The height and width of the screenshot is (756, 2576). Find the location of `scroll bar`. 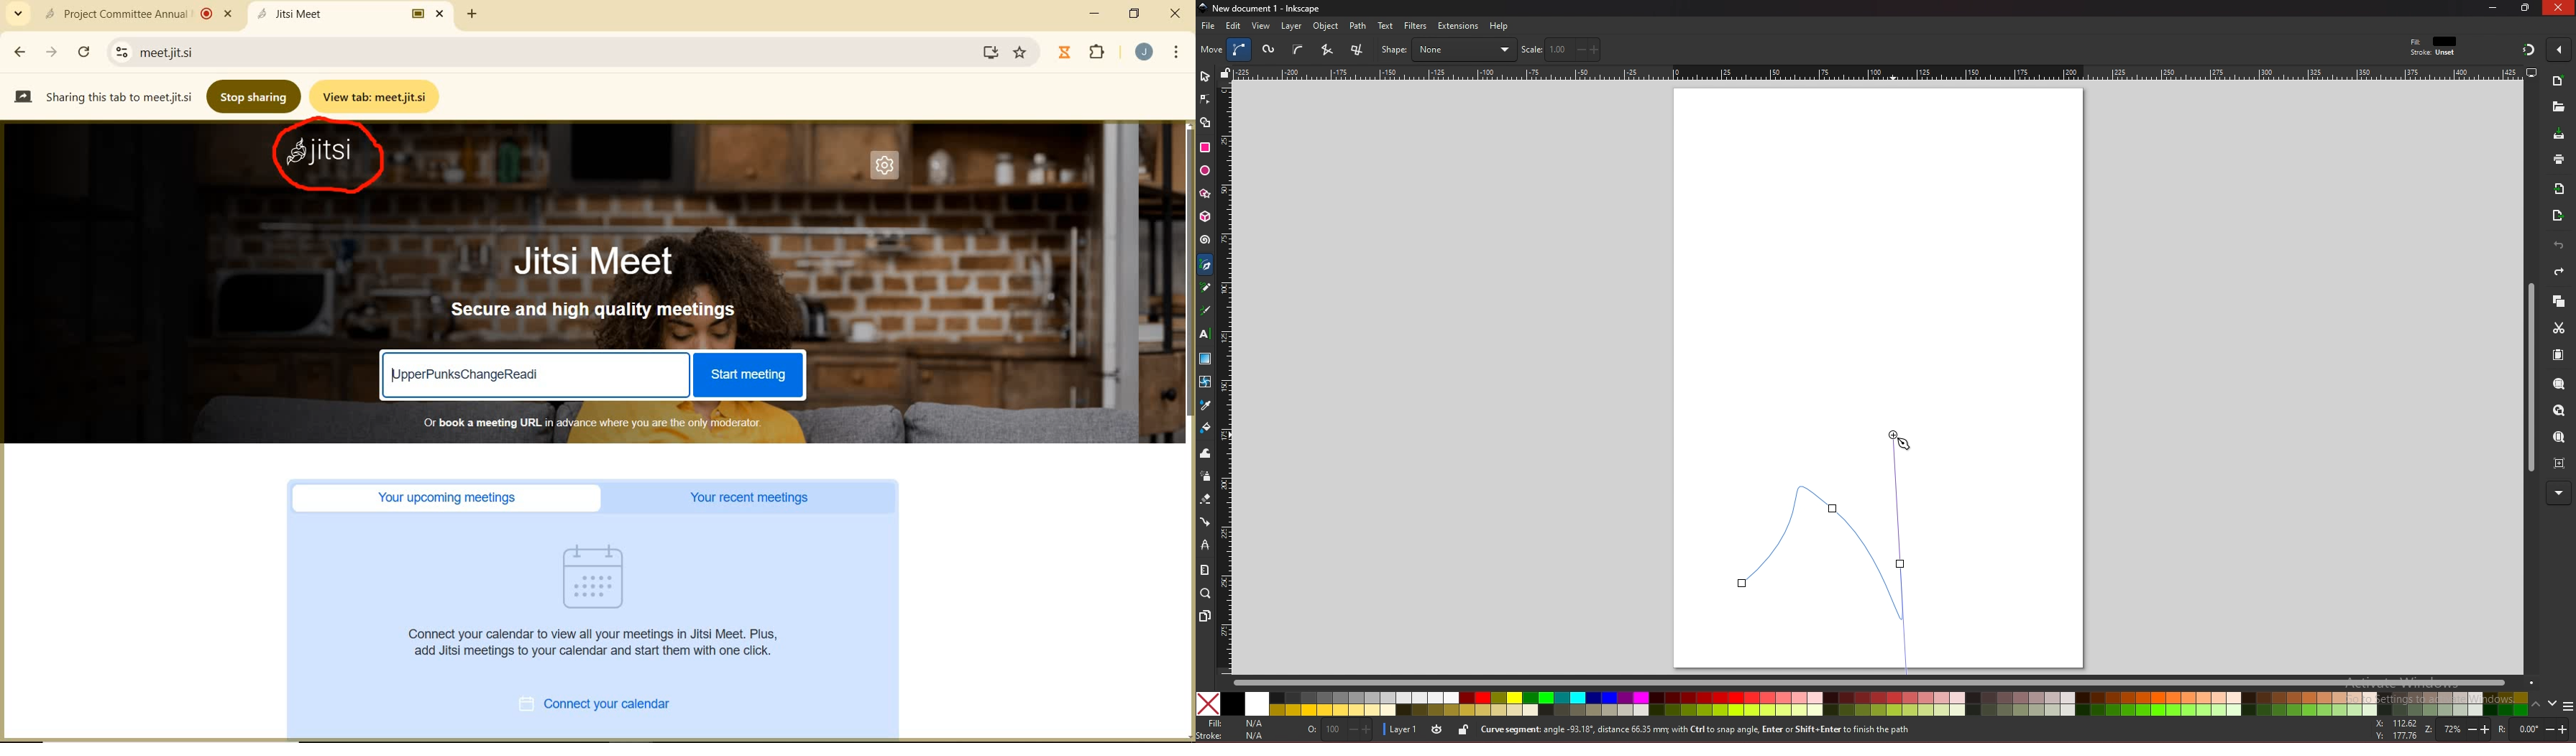

scroll bar is located at coordinates (2529, 378).